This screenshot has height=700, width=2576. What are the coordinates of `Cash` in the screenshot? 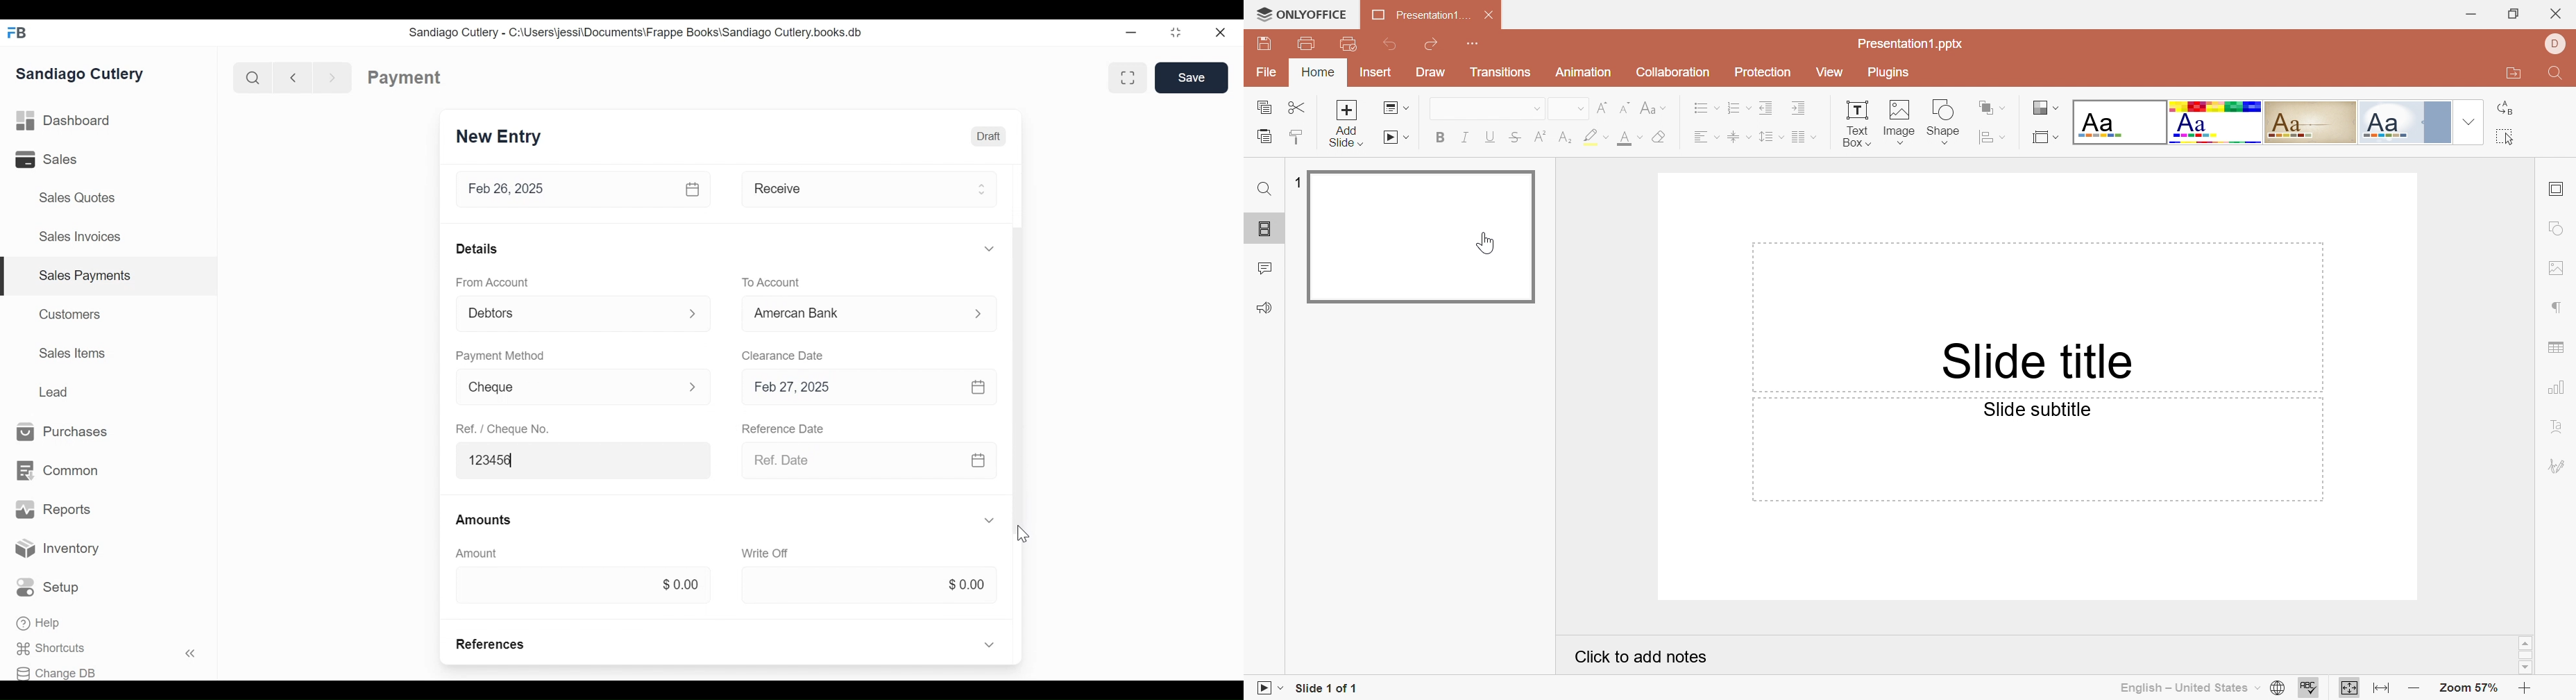 It's located at (850, 313).